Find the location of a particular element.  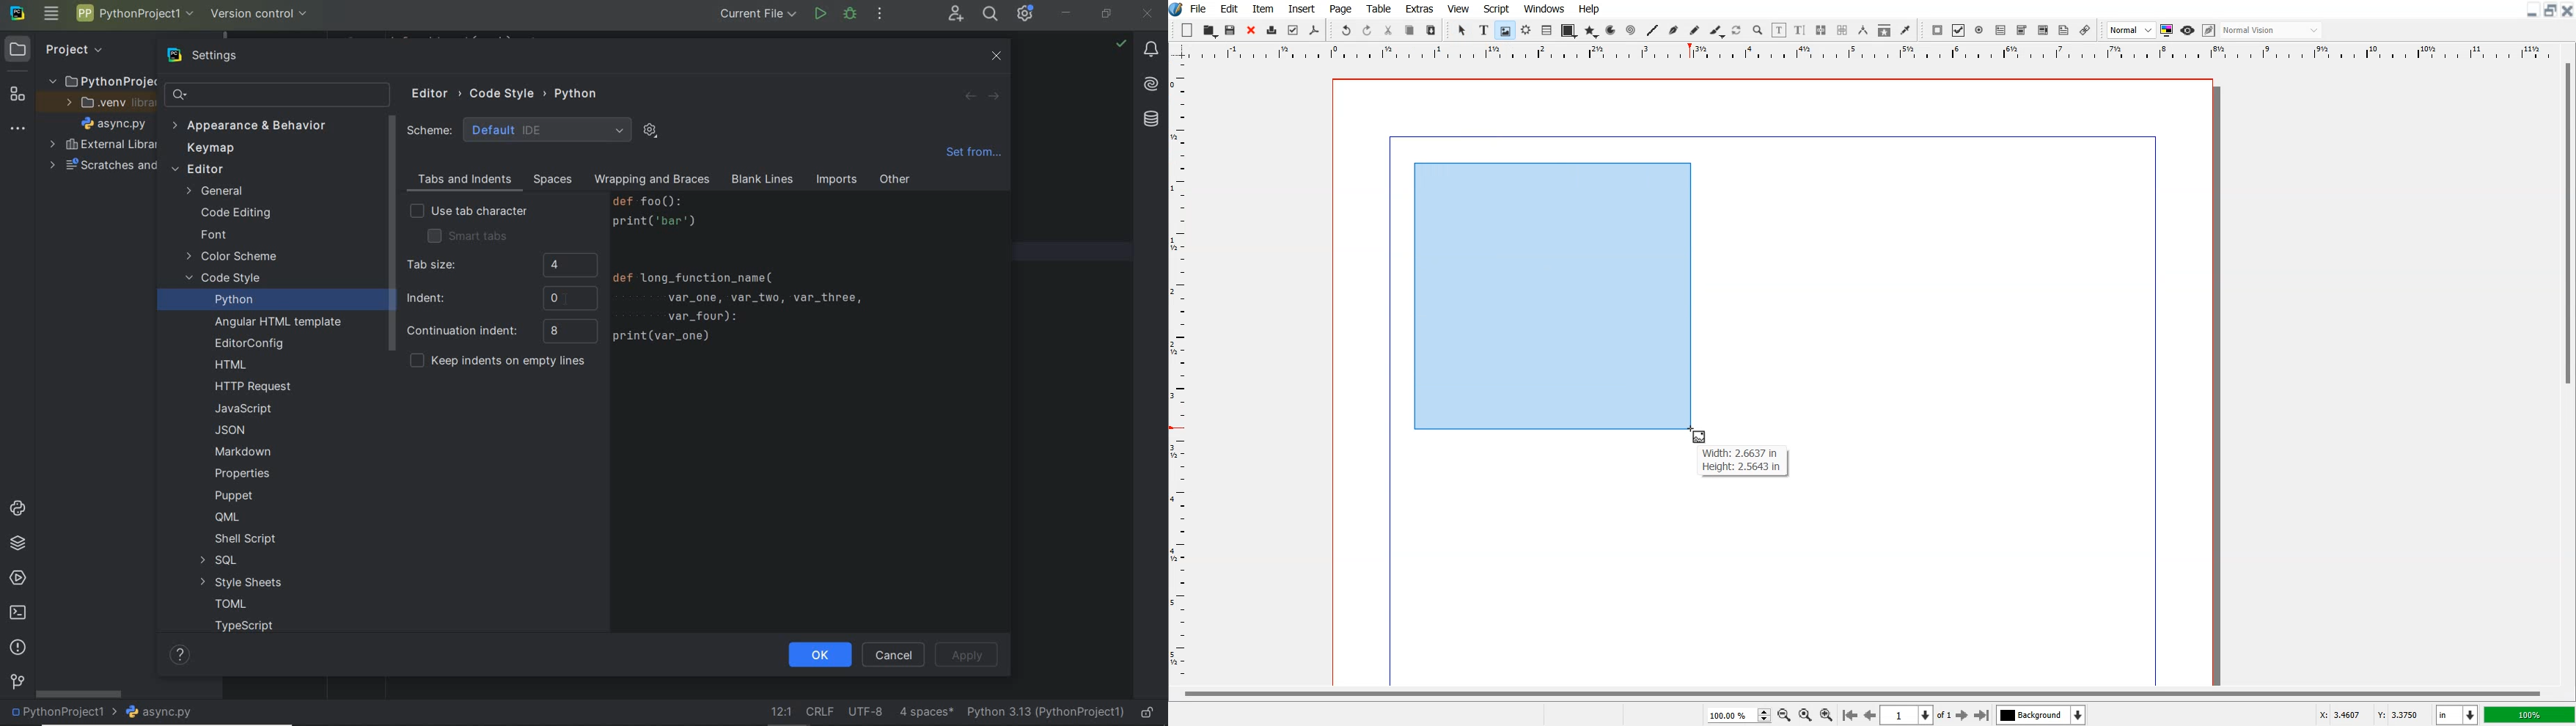

Unlink Text frame is located at coordinates (1843, 30).